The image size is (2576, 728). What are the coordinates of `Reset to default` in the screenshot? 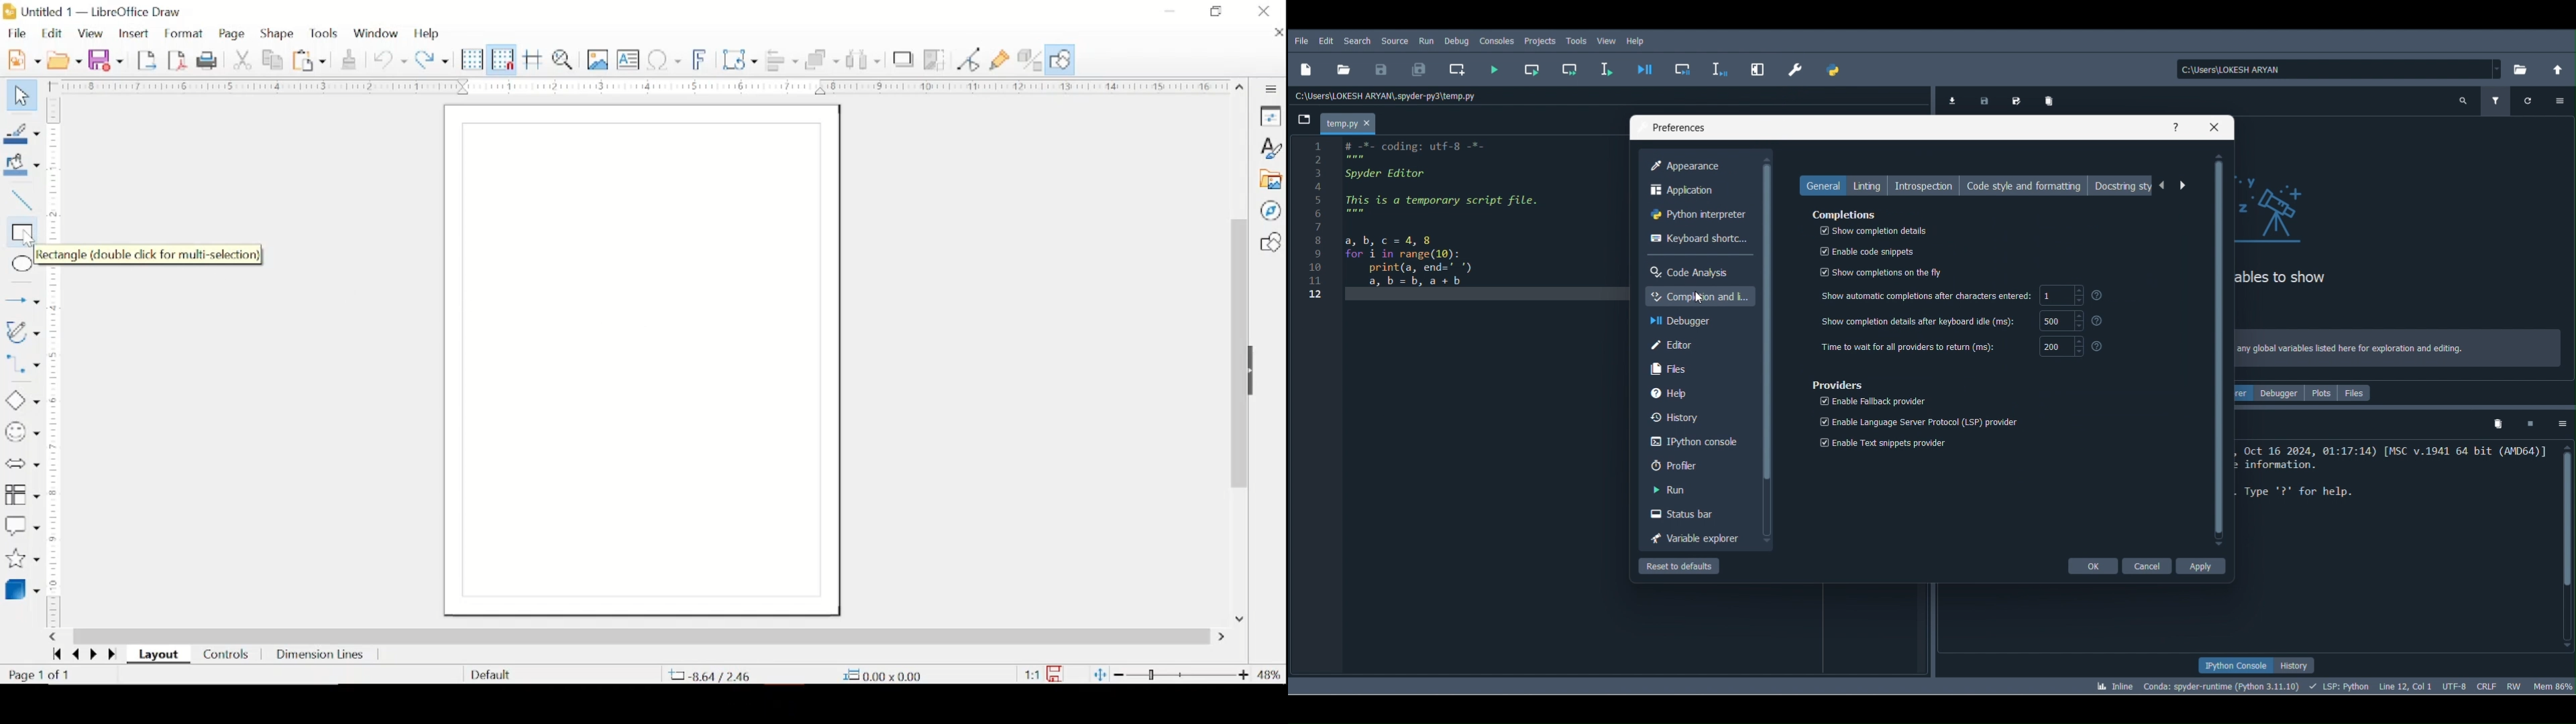 It's located at (1679, 568).